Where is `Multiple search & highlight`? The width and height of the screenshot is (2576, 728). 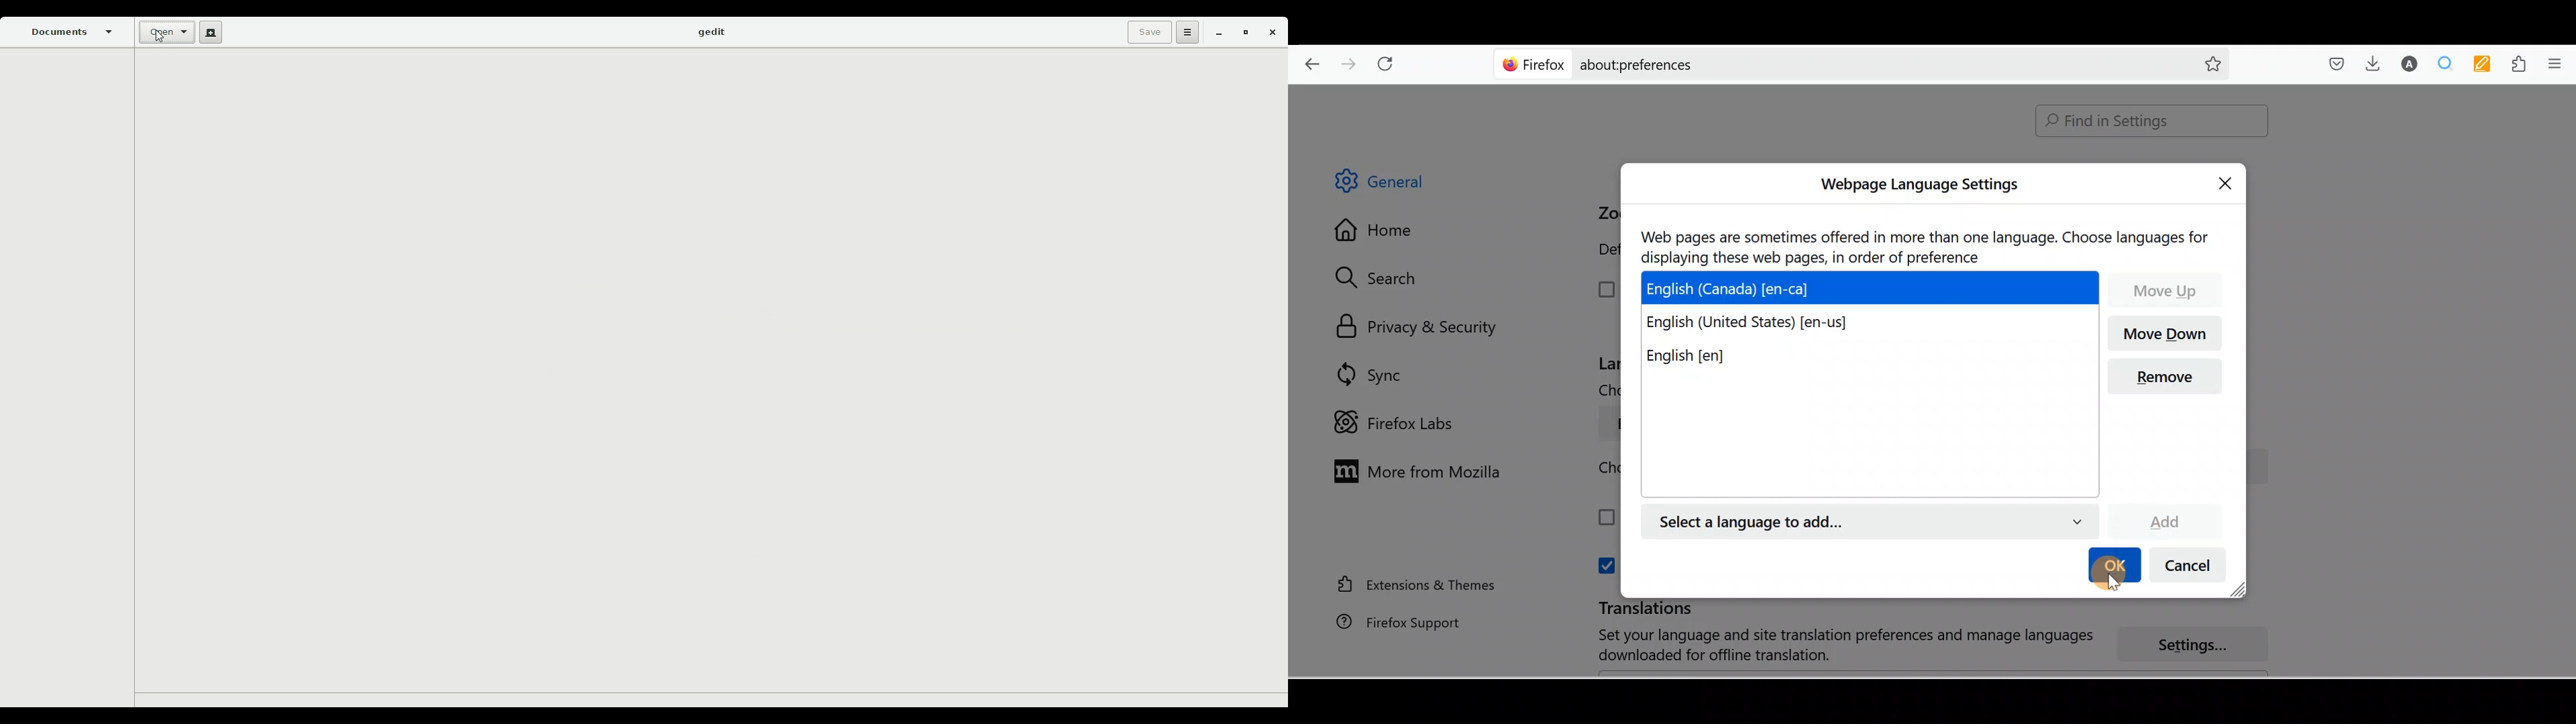
Multiple search & highlight is located at coordinates (2446, 63).